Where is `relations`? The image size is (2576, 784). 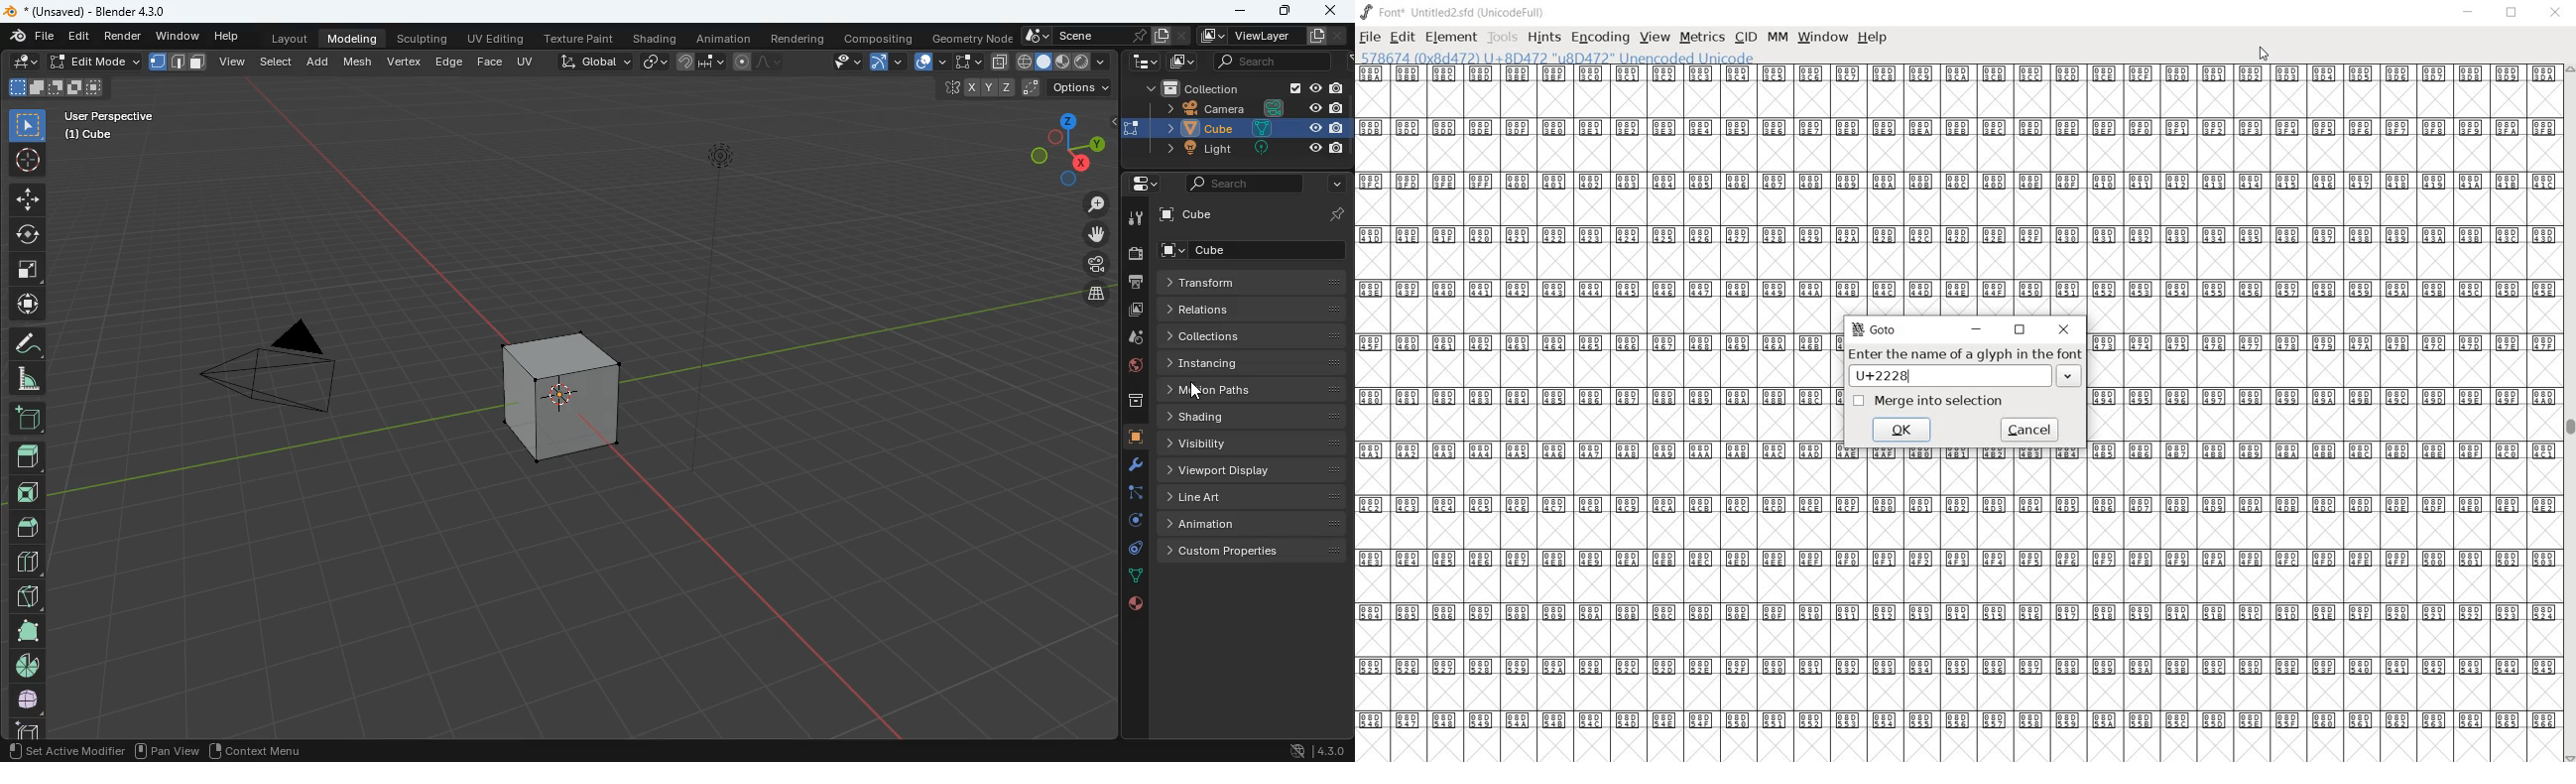
relations is located at coordinates (1250, 308).